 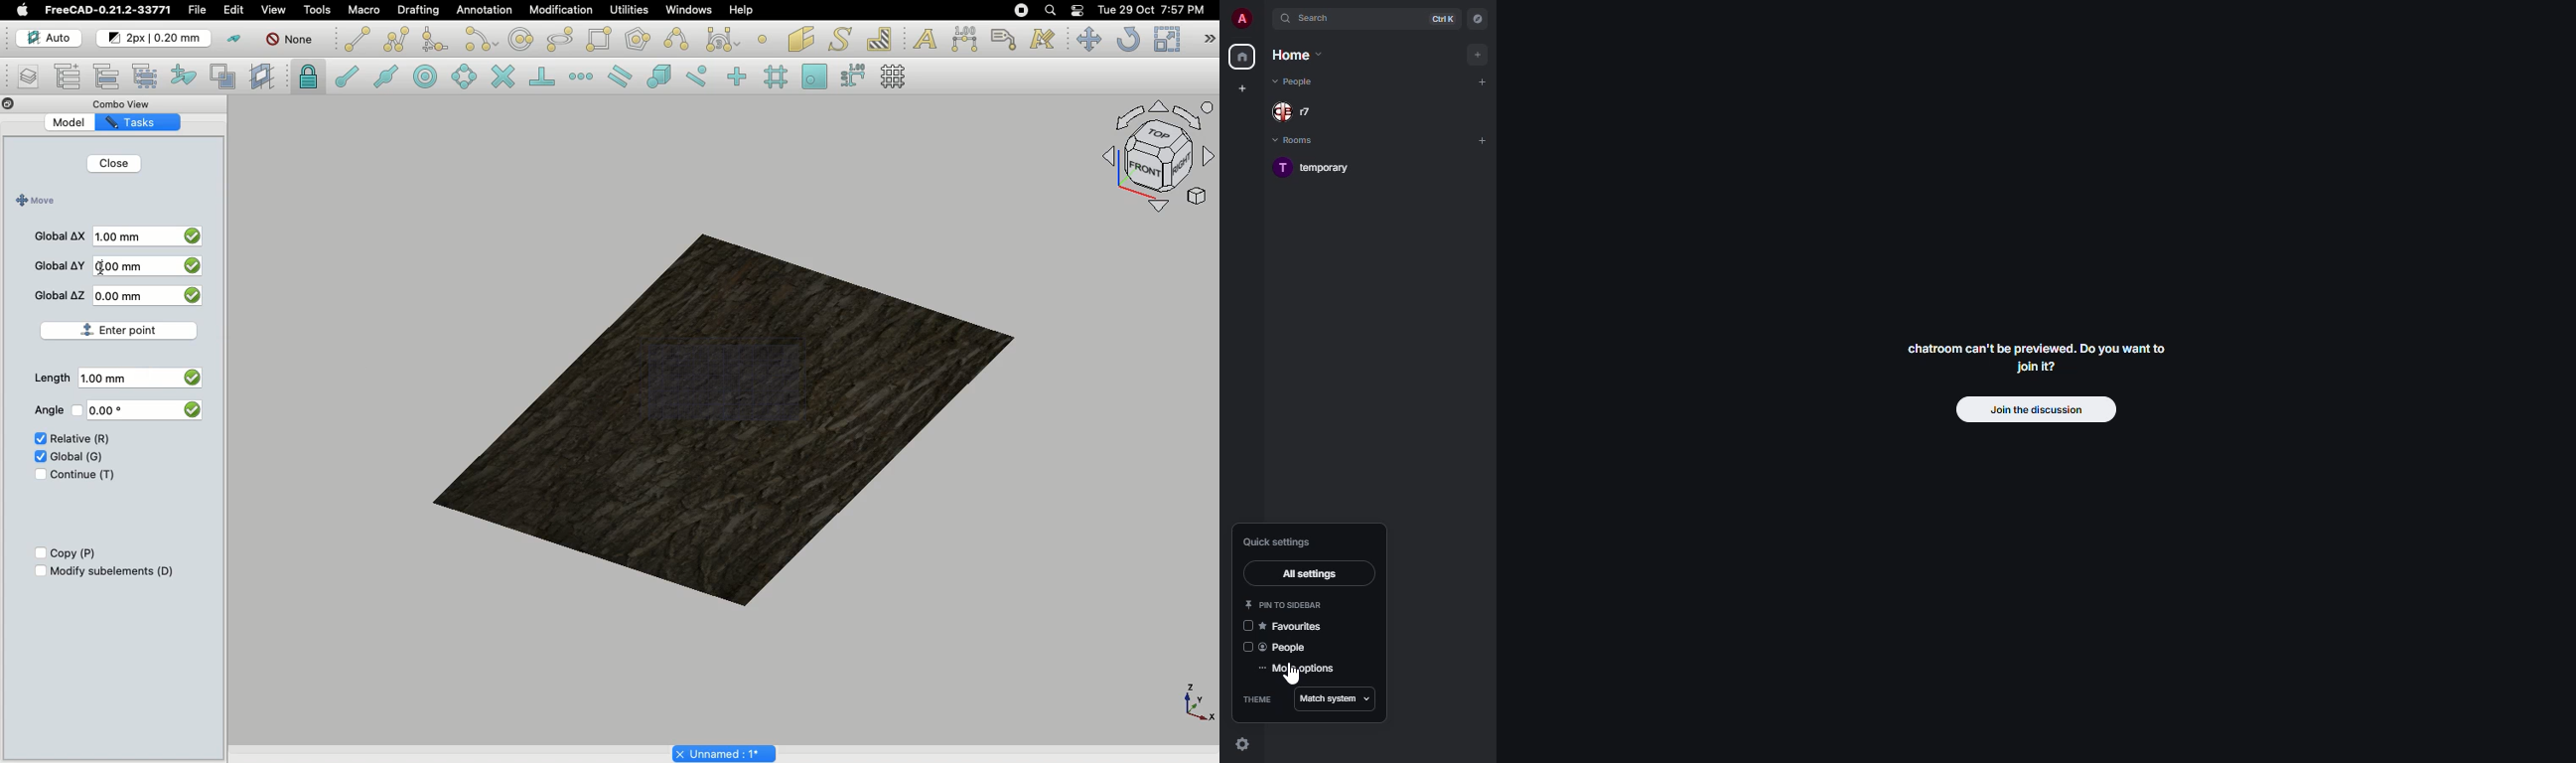 What do you see at coordinates (197, 10) in the screenshot?
I see `File` at bounding box center [197, 10].